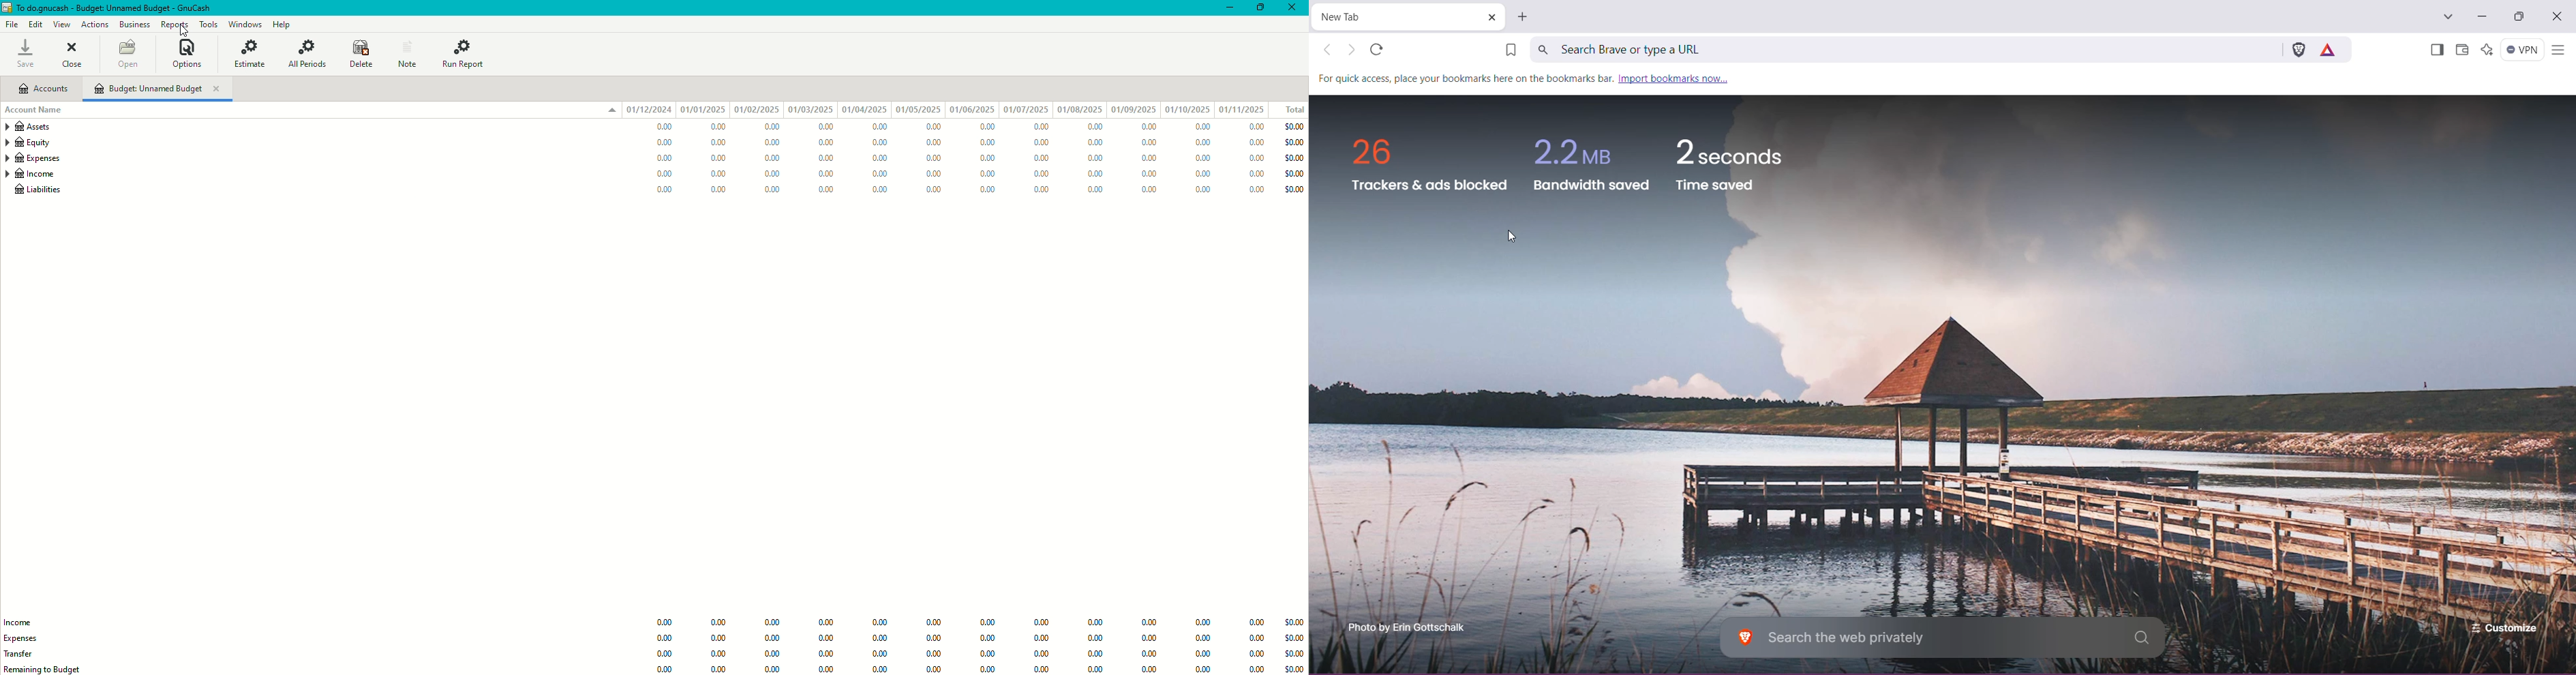 This screenshot has width=2576, height=700. What do you see at coordinates (722, 174) in the screenshot?
I see `0.00` at bounding box center [722, 174].